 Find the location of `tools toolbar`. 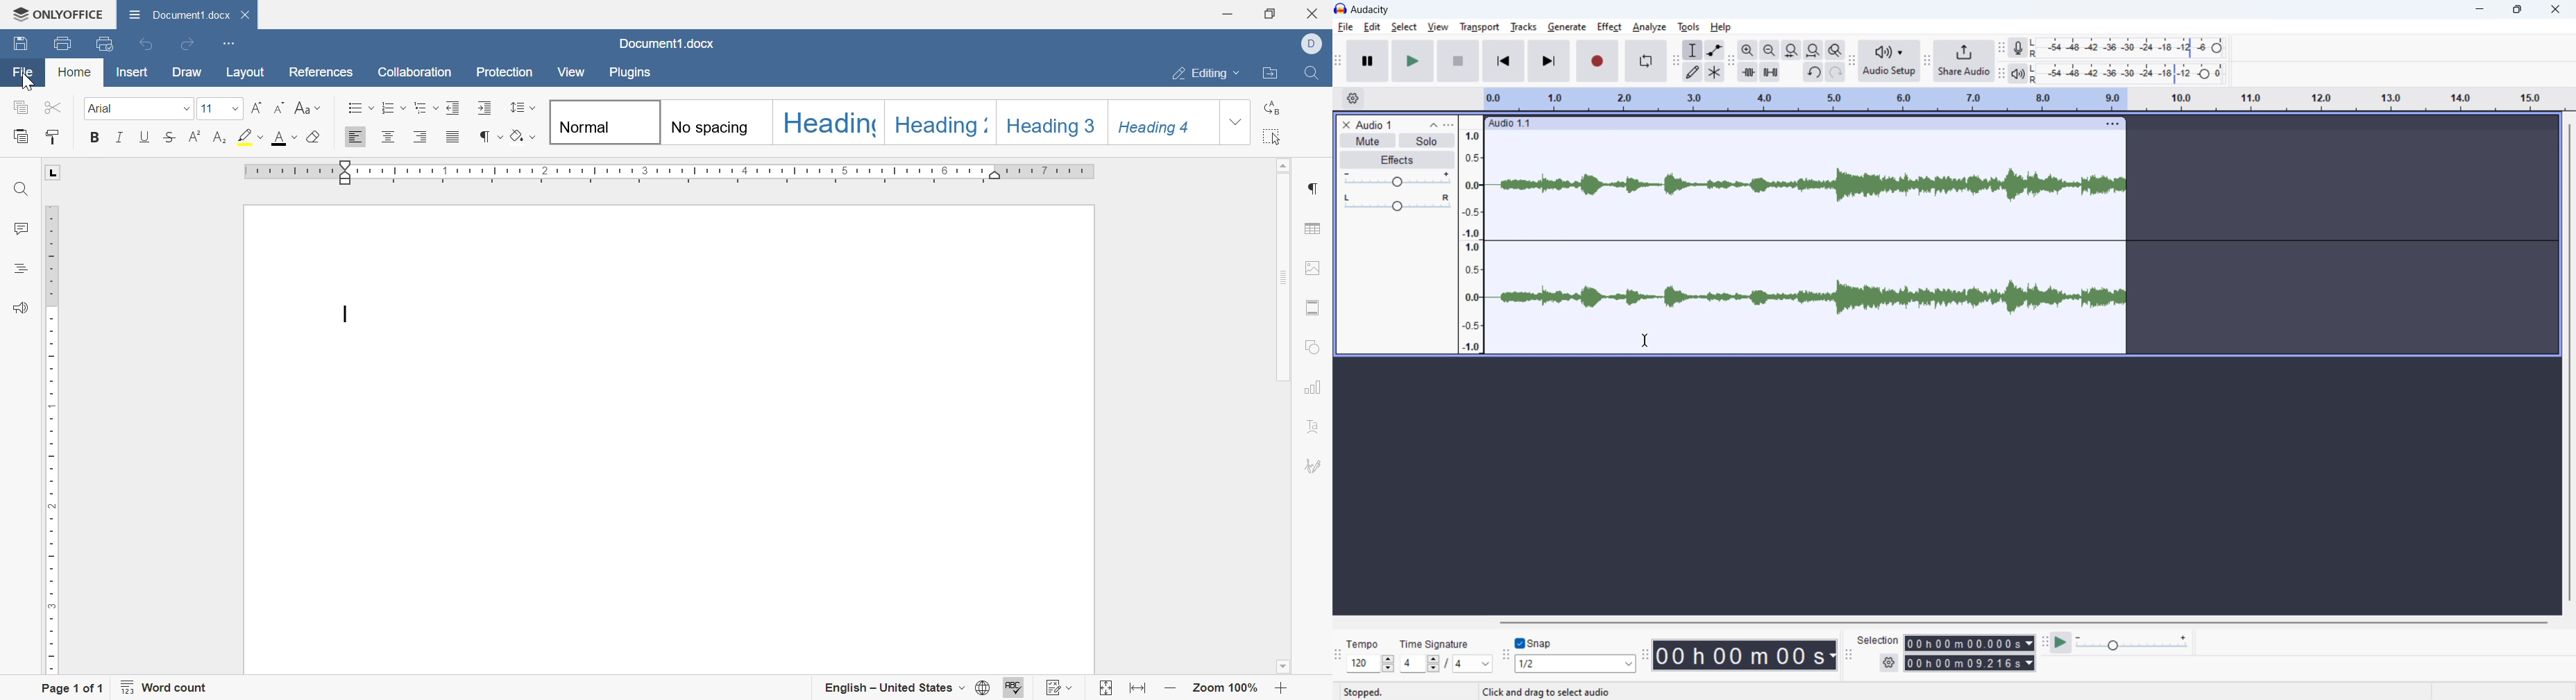

tools toolbar is located at coordinates (1676, 61).